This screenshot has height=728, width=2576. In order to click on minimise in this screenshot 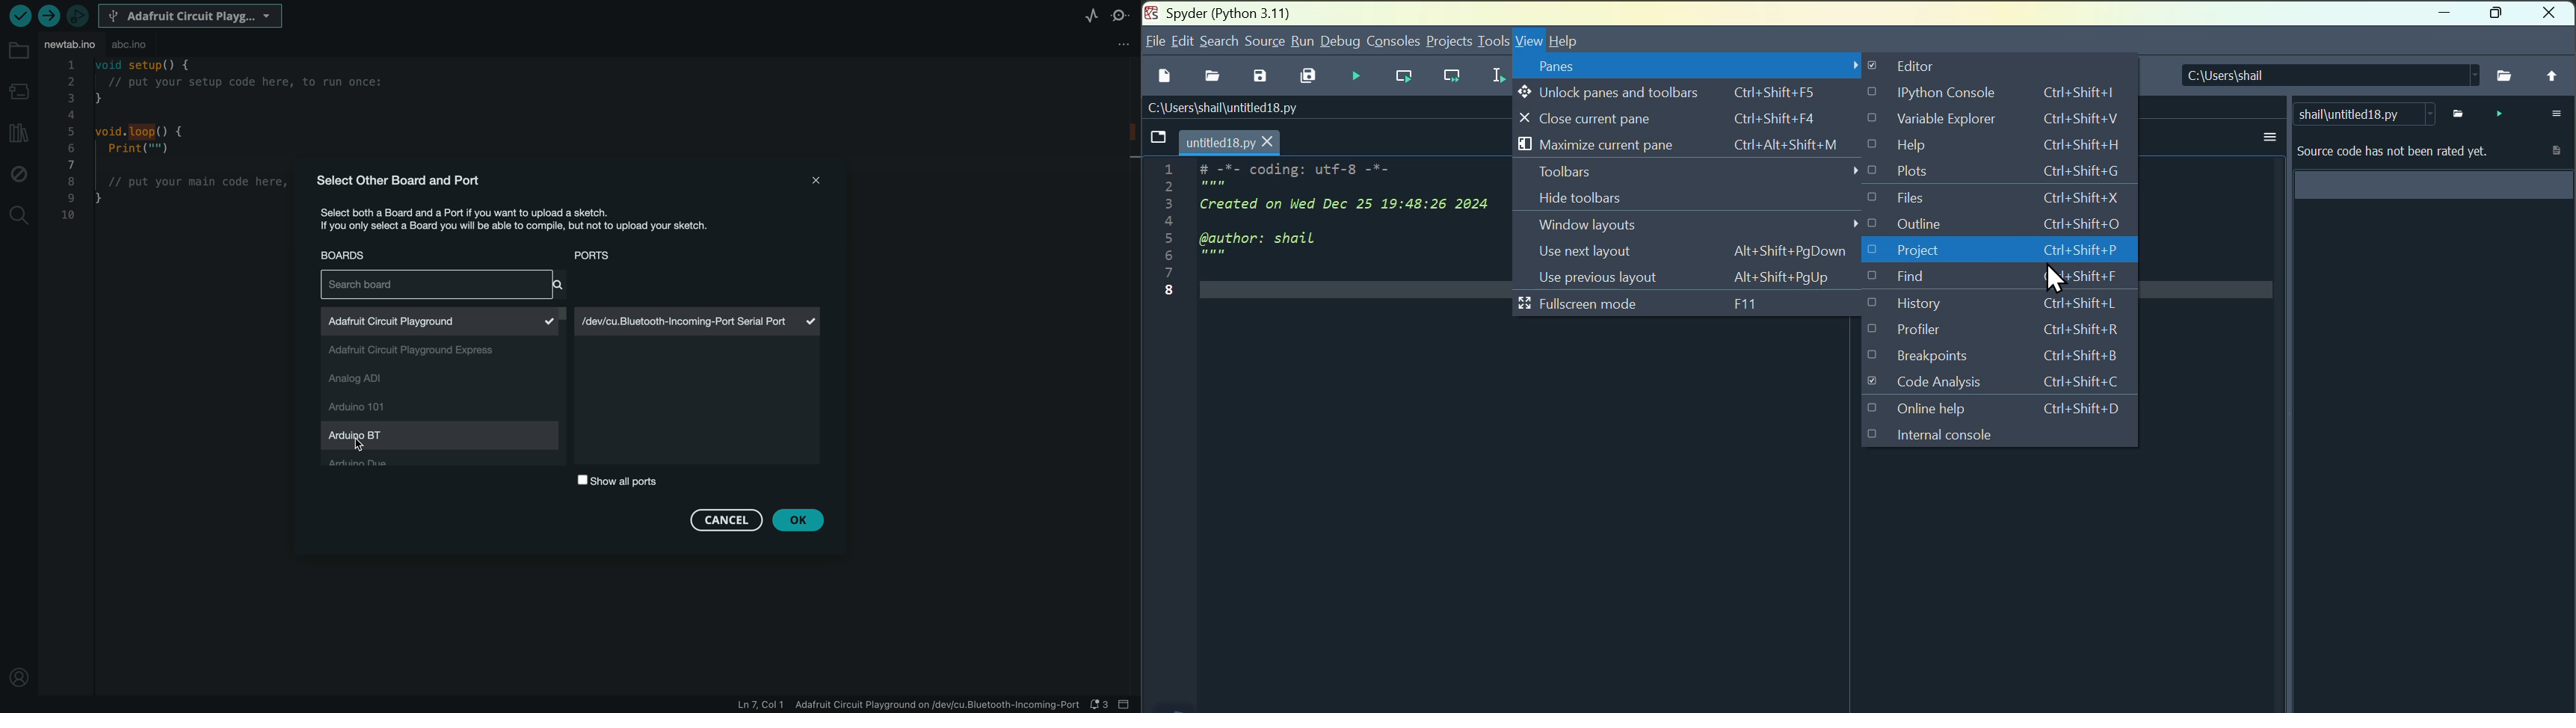, I will do `click(2440, 13)`.